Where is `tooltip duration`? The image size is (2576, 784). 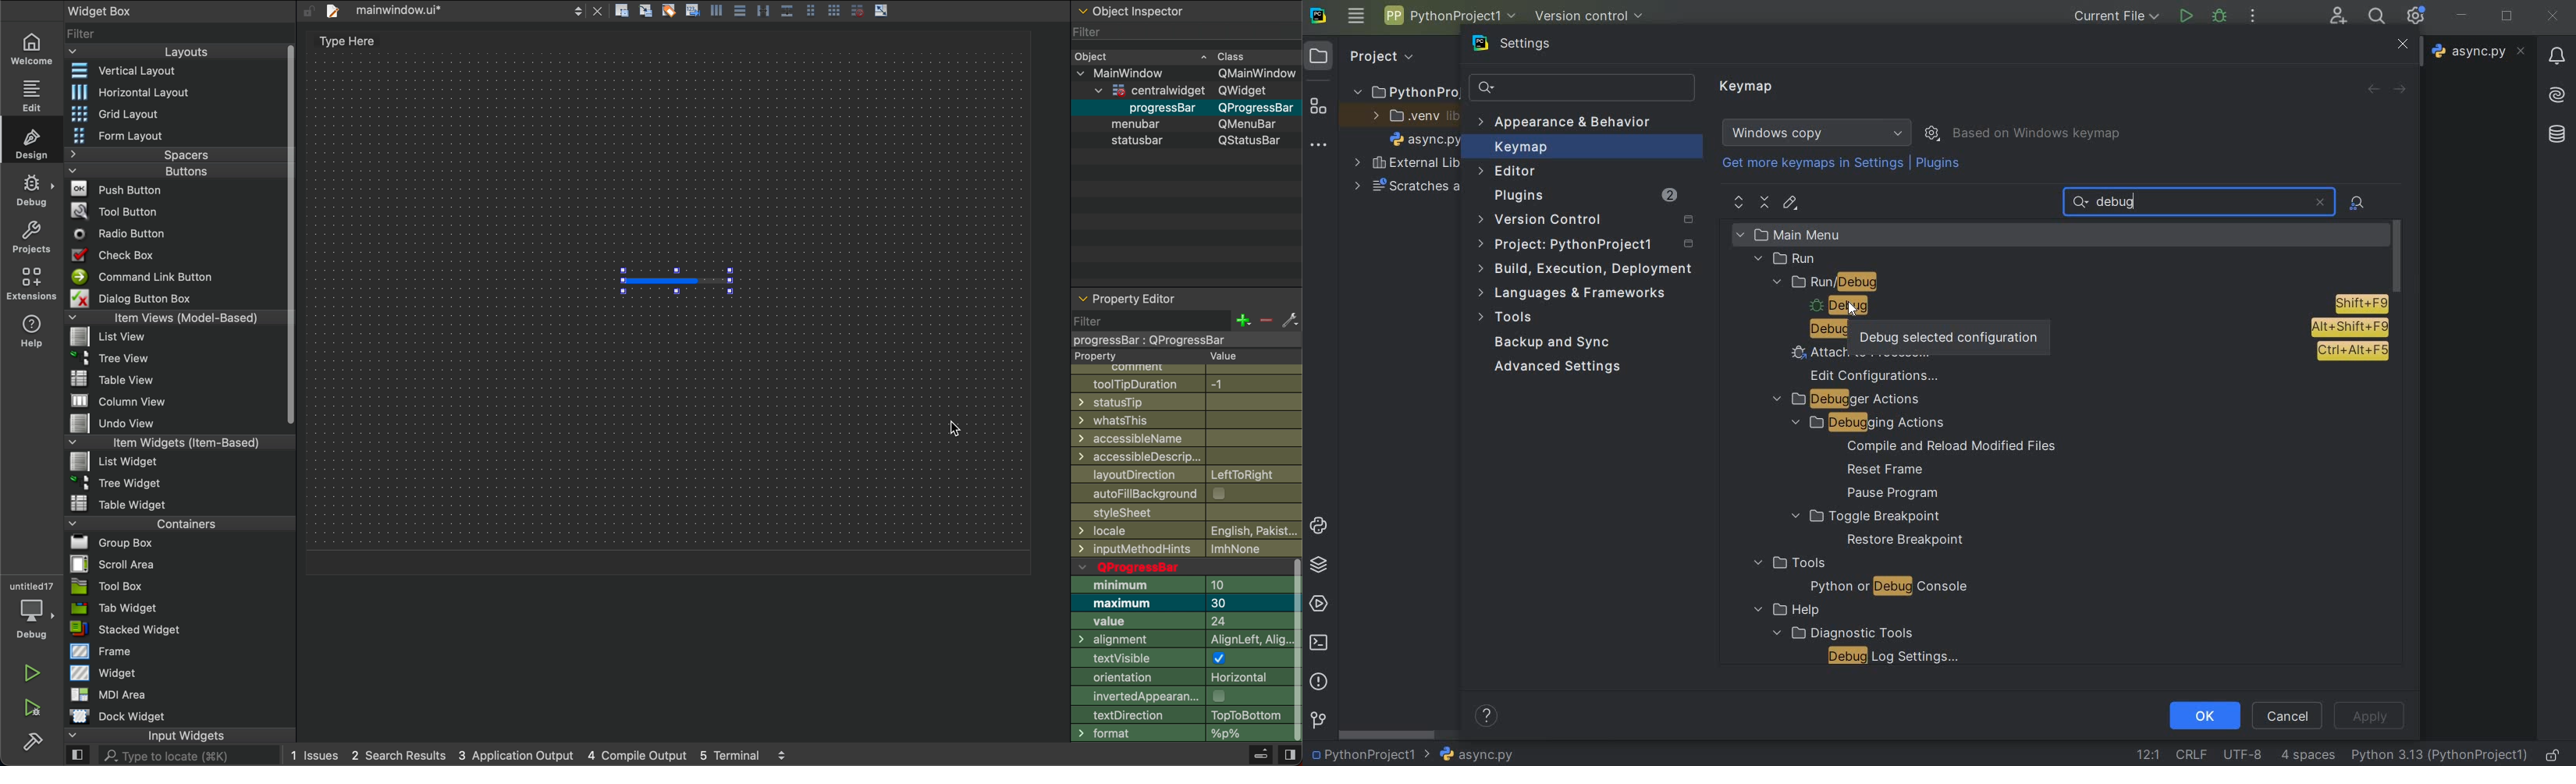 tooltip duration is located at coordinates (1181, 383).